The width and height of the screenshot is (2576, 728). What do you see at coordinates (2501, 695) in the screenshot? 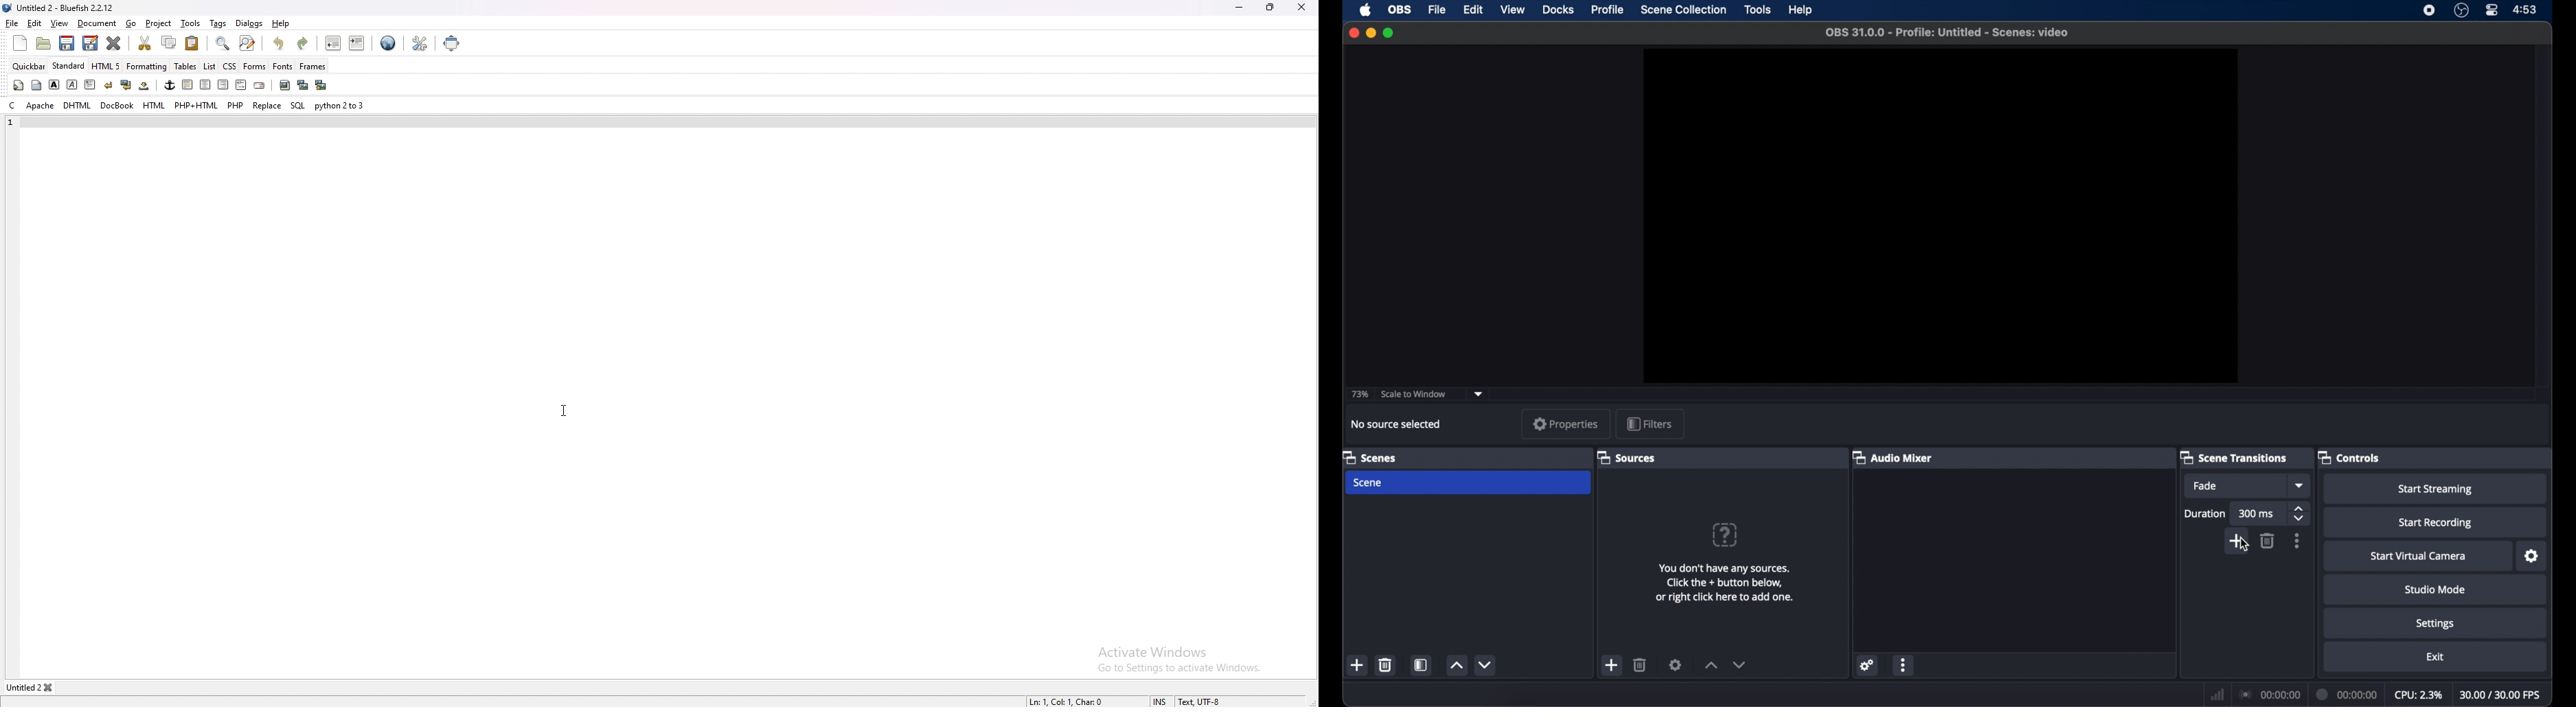
I see `fps` at bounding box center [2501, 695].